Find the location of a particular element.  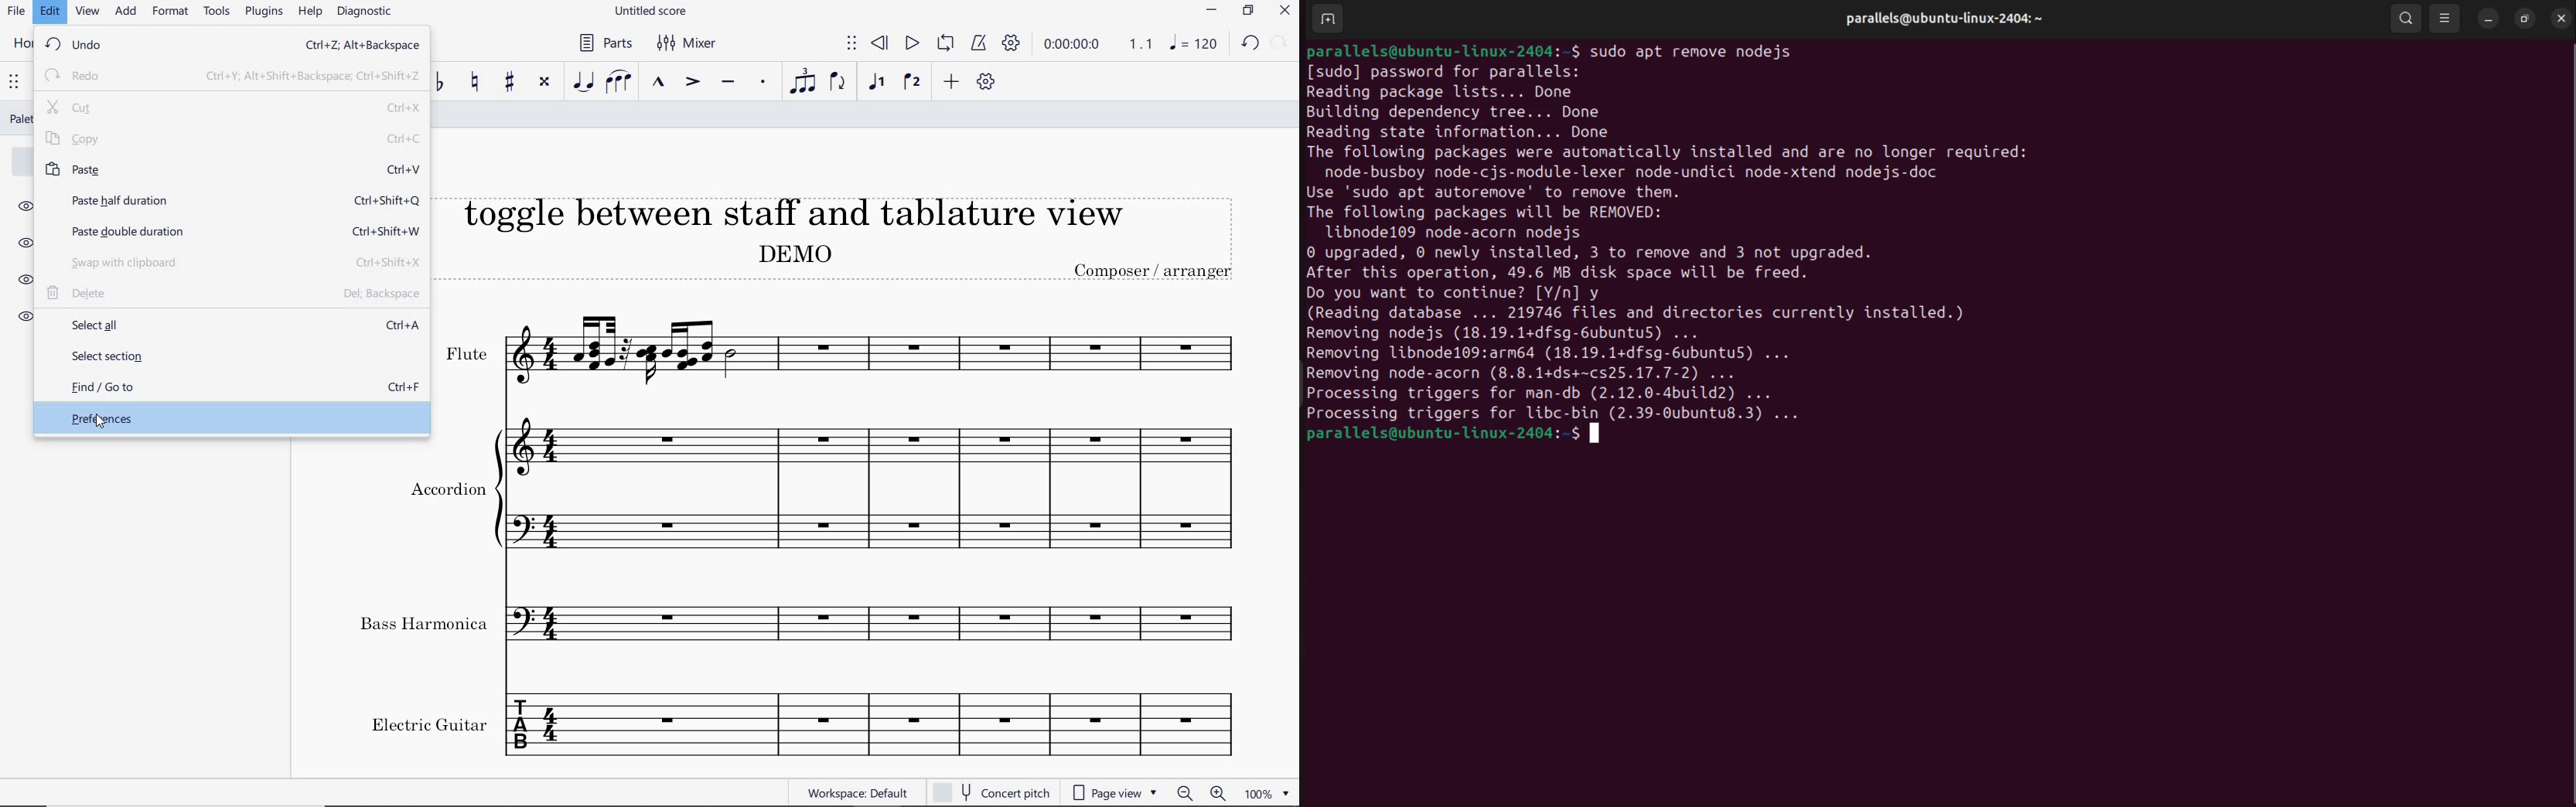

voice 2 is located at coordinates (913, 82).